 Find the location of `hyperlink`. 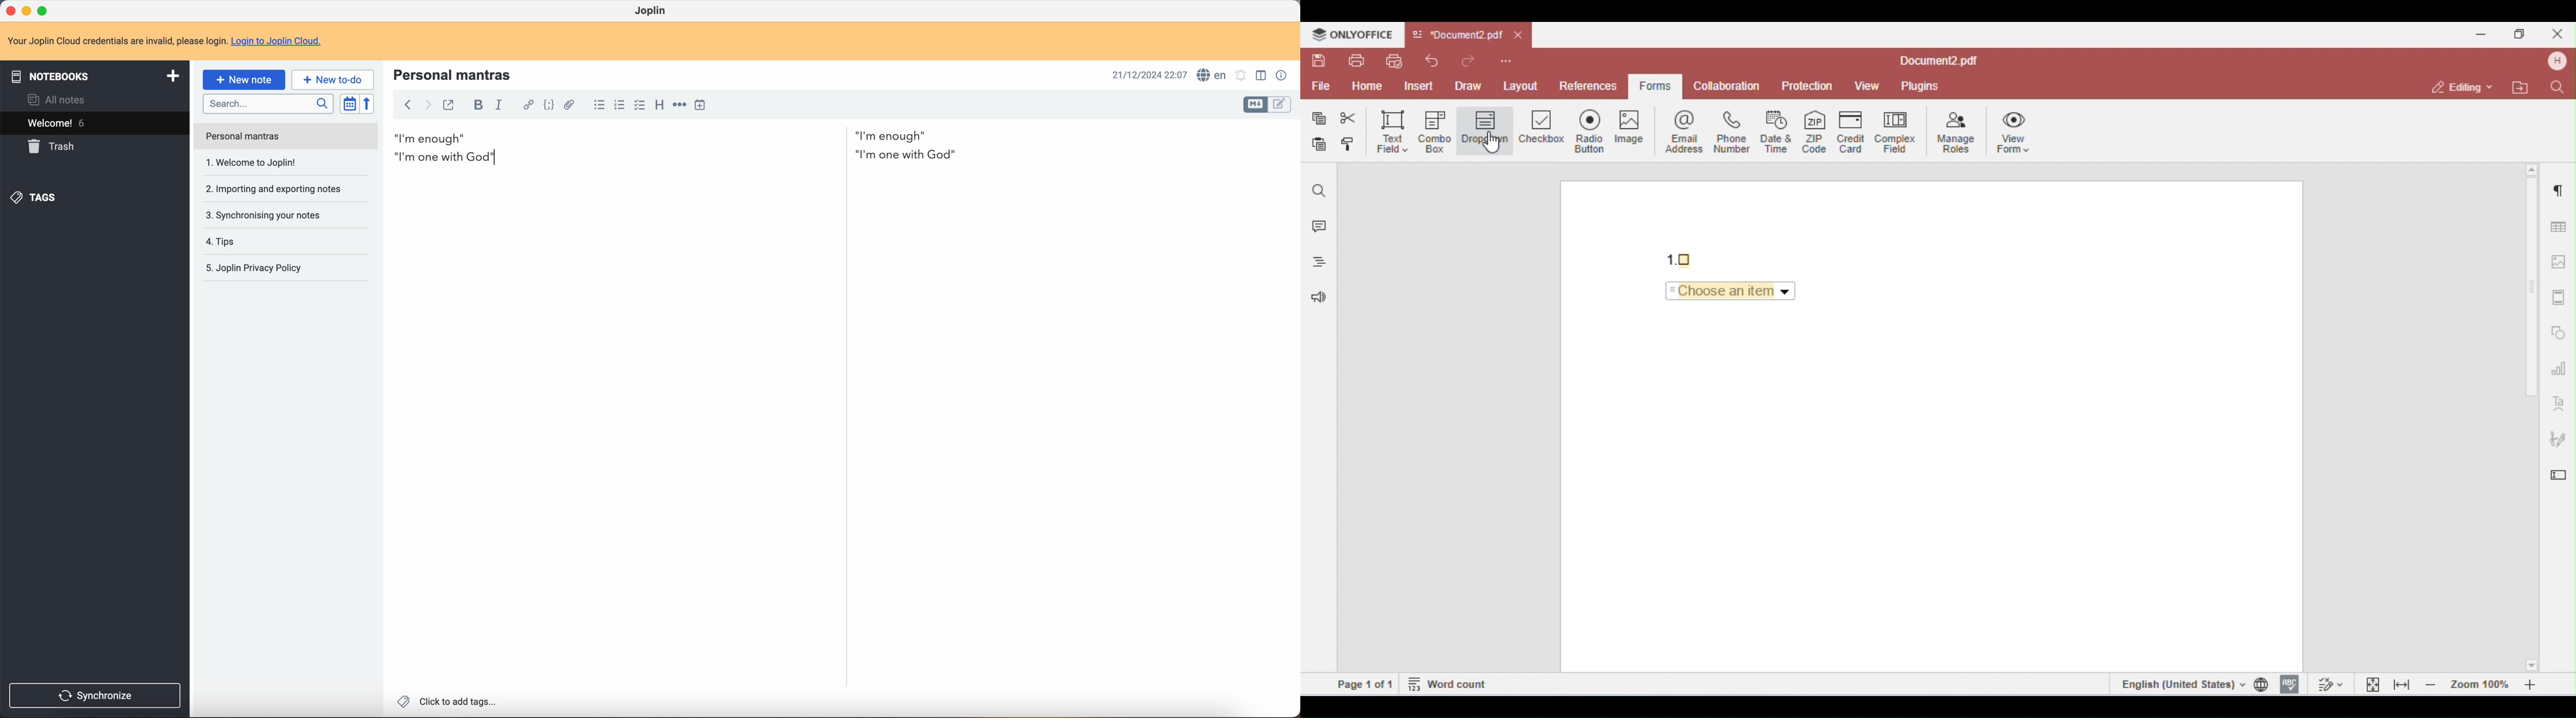

hyperlink is located at coordinates (528, 105).